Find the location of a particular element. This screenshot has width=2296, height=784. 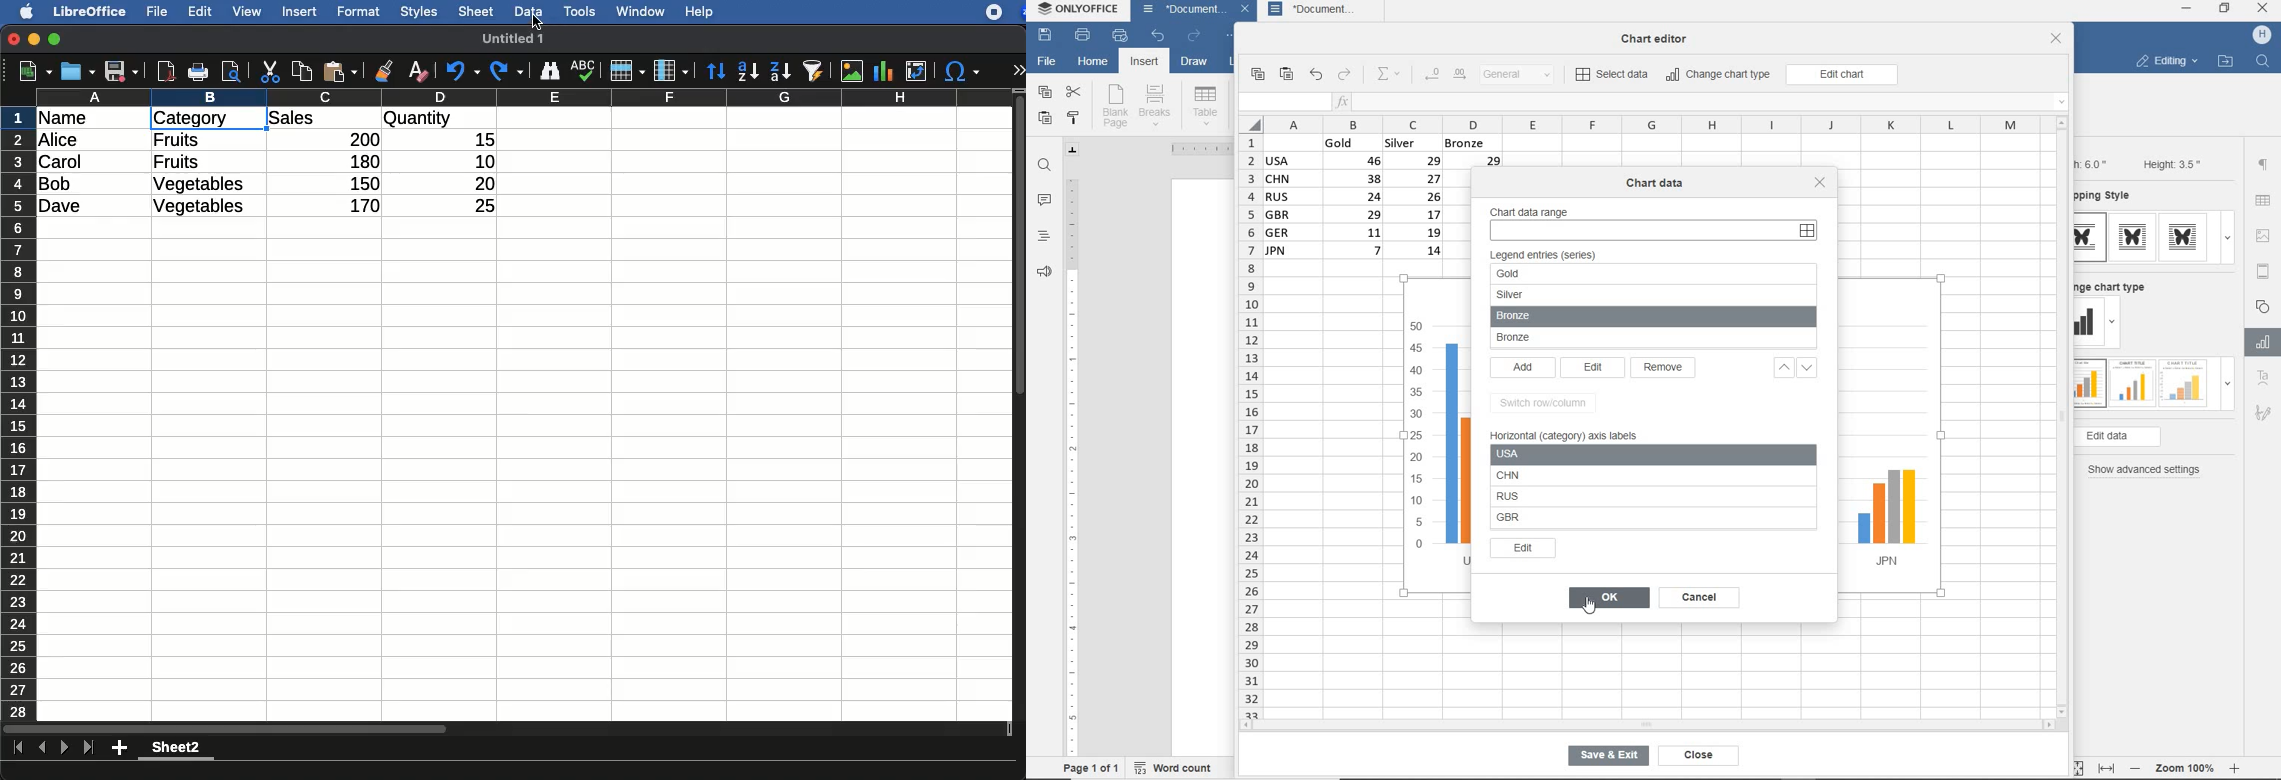

quick print is located at coordinates (1119, 36).